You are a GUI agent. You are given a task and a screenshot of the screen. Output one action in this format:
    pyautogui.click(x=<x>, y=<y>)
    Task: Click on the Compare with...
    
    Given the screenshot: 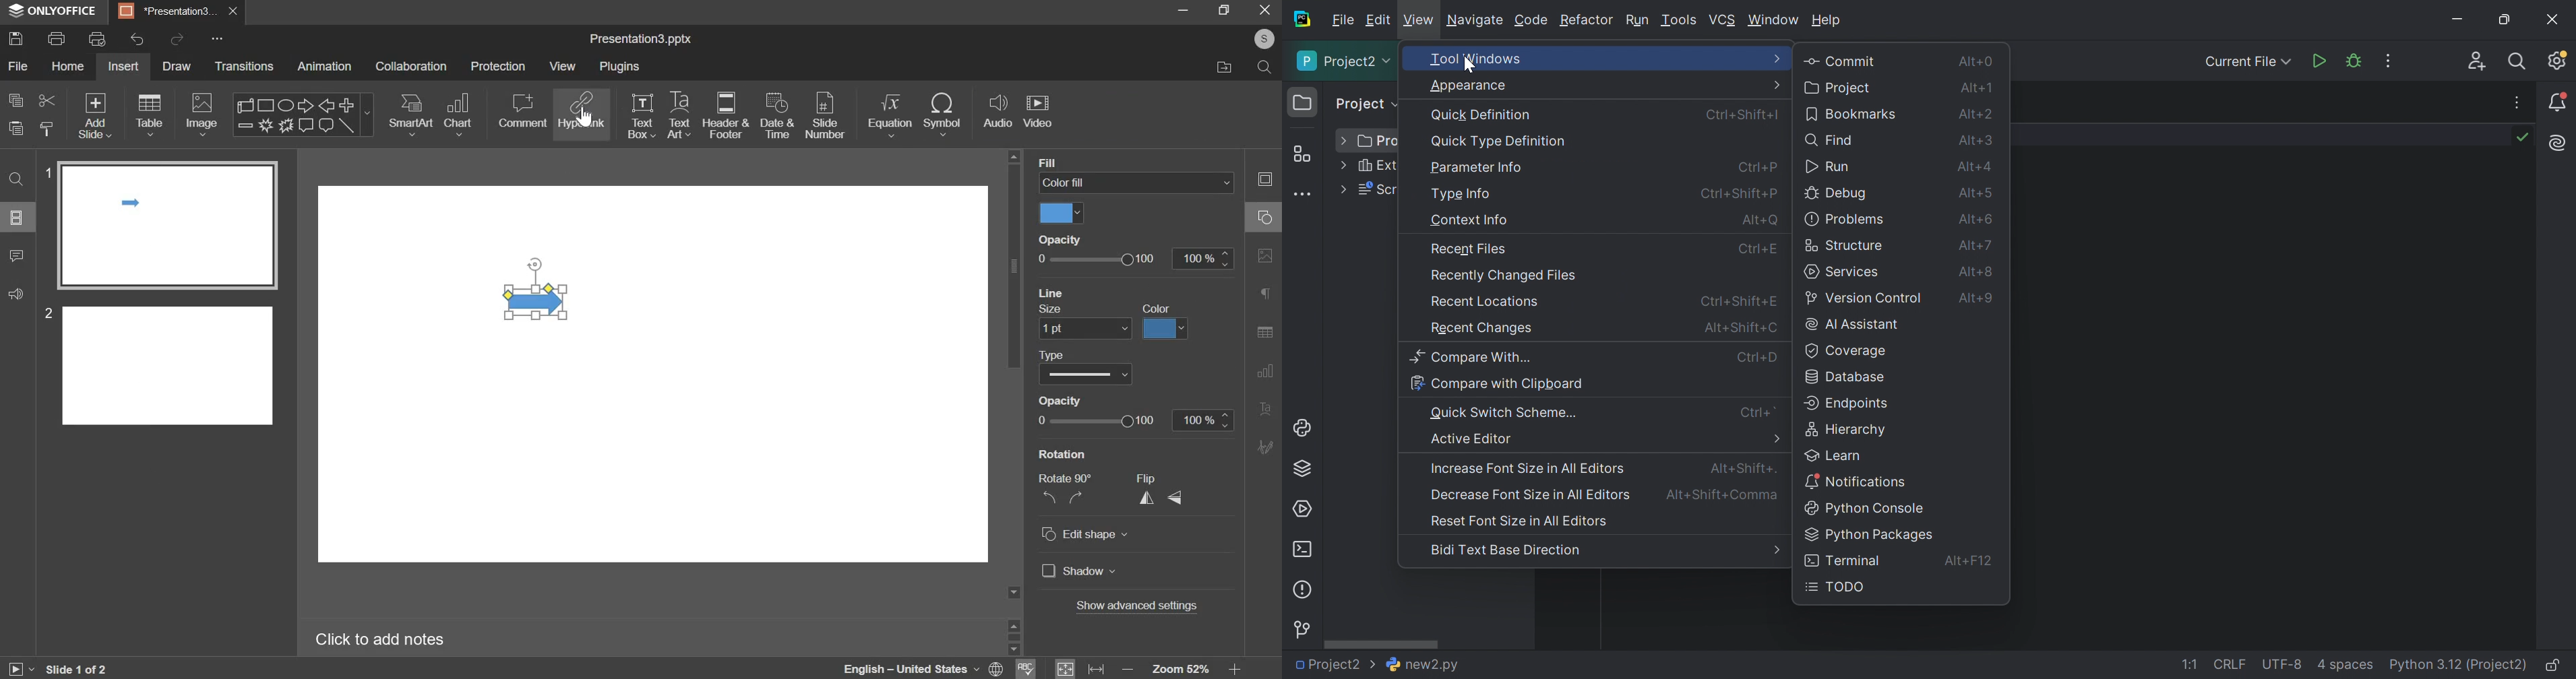 What is the action you would take?
    pyautogui.click(x=1472, y=358)
    